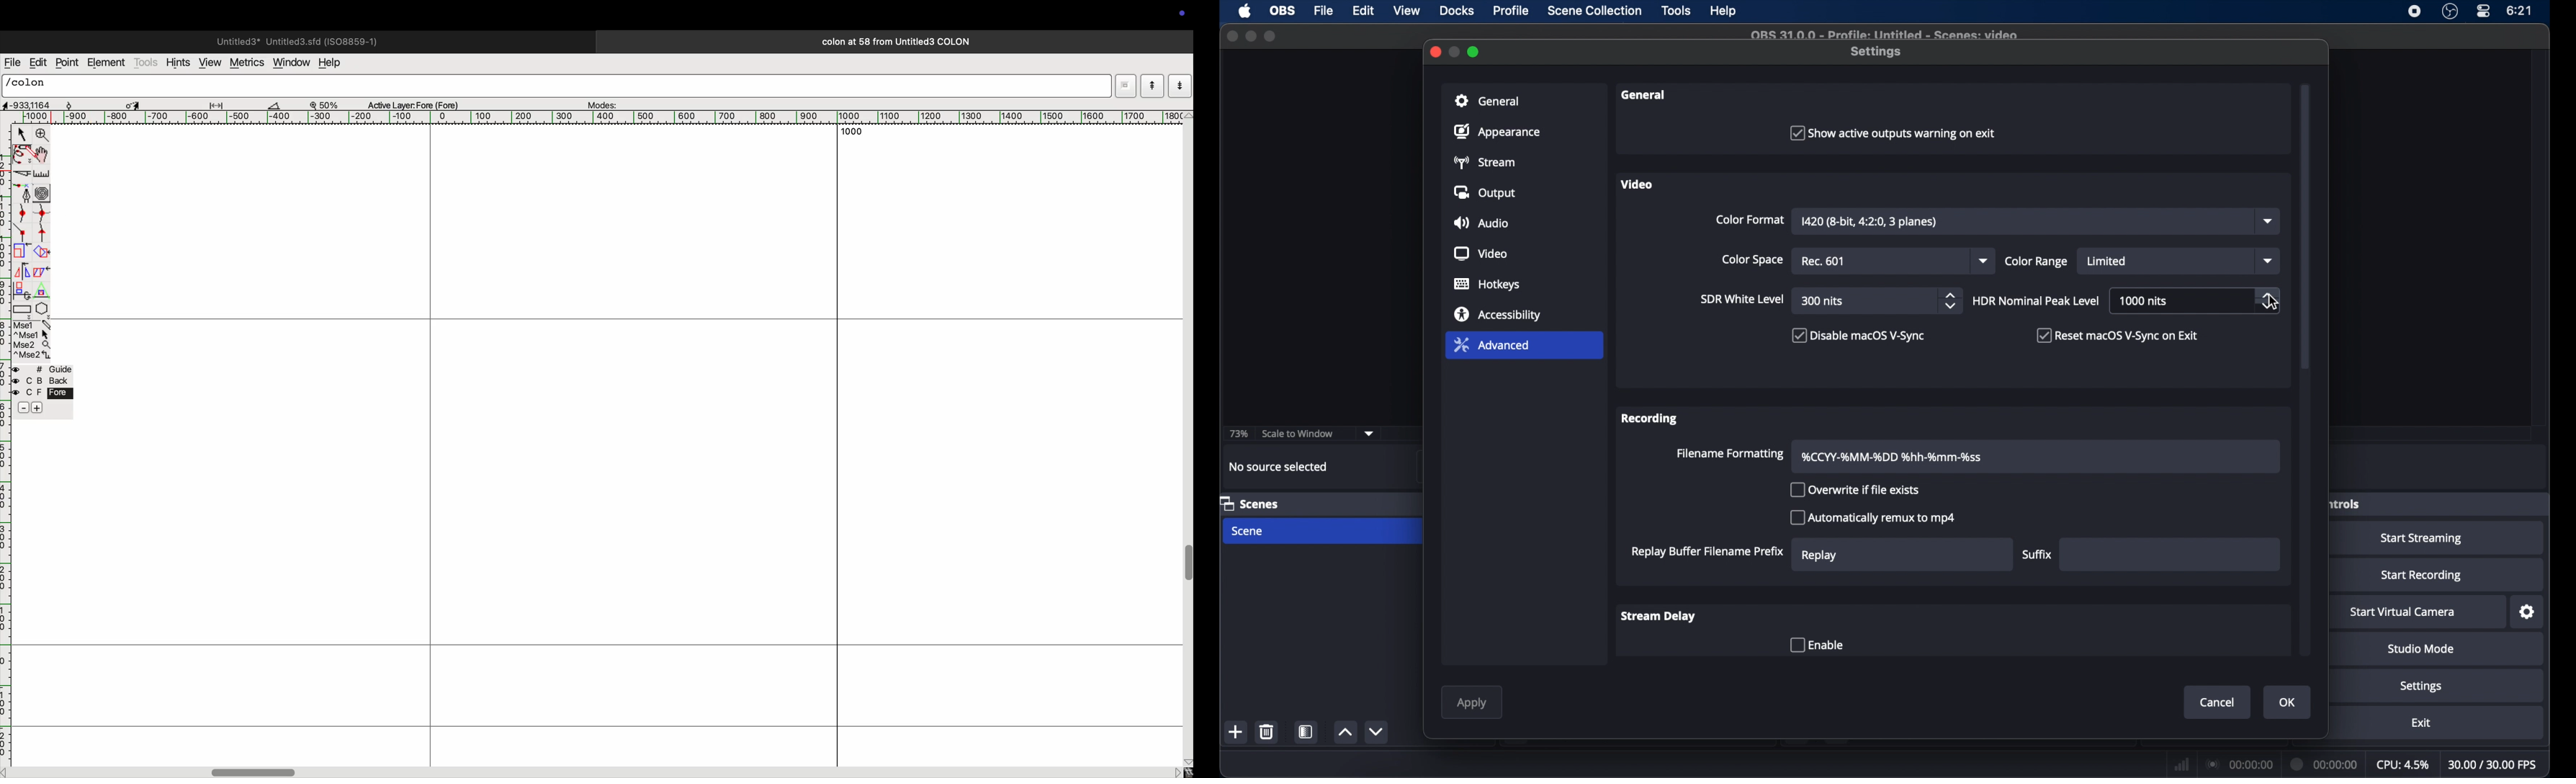 The image size is (2576, 784). I want to click on increment, so click(1345, 732).